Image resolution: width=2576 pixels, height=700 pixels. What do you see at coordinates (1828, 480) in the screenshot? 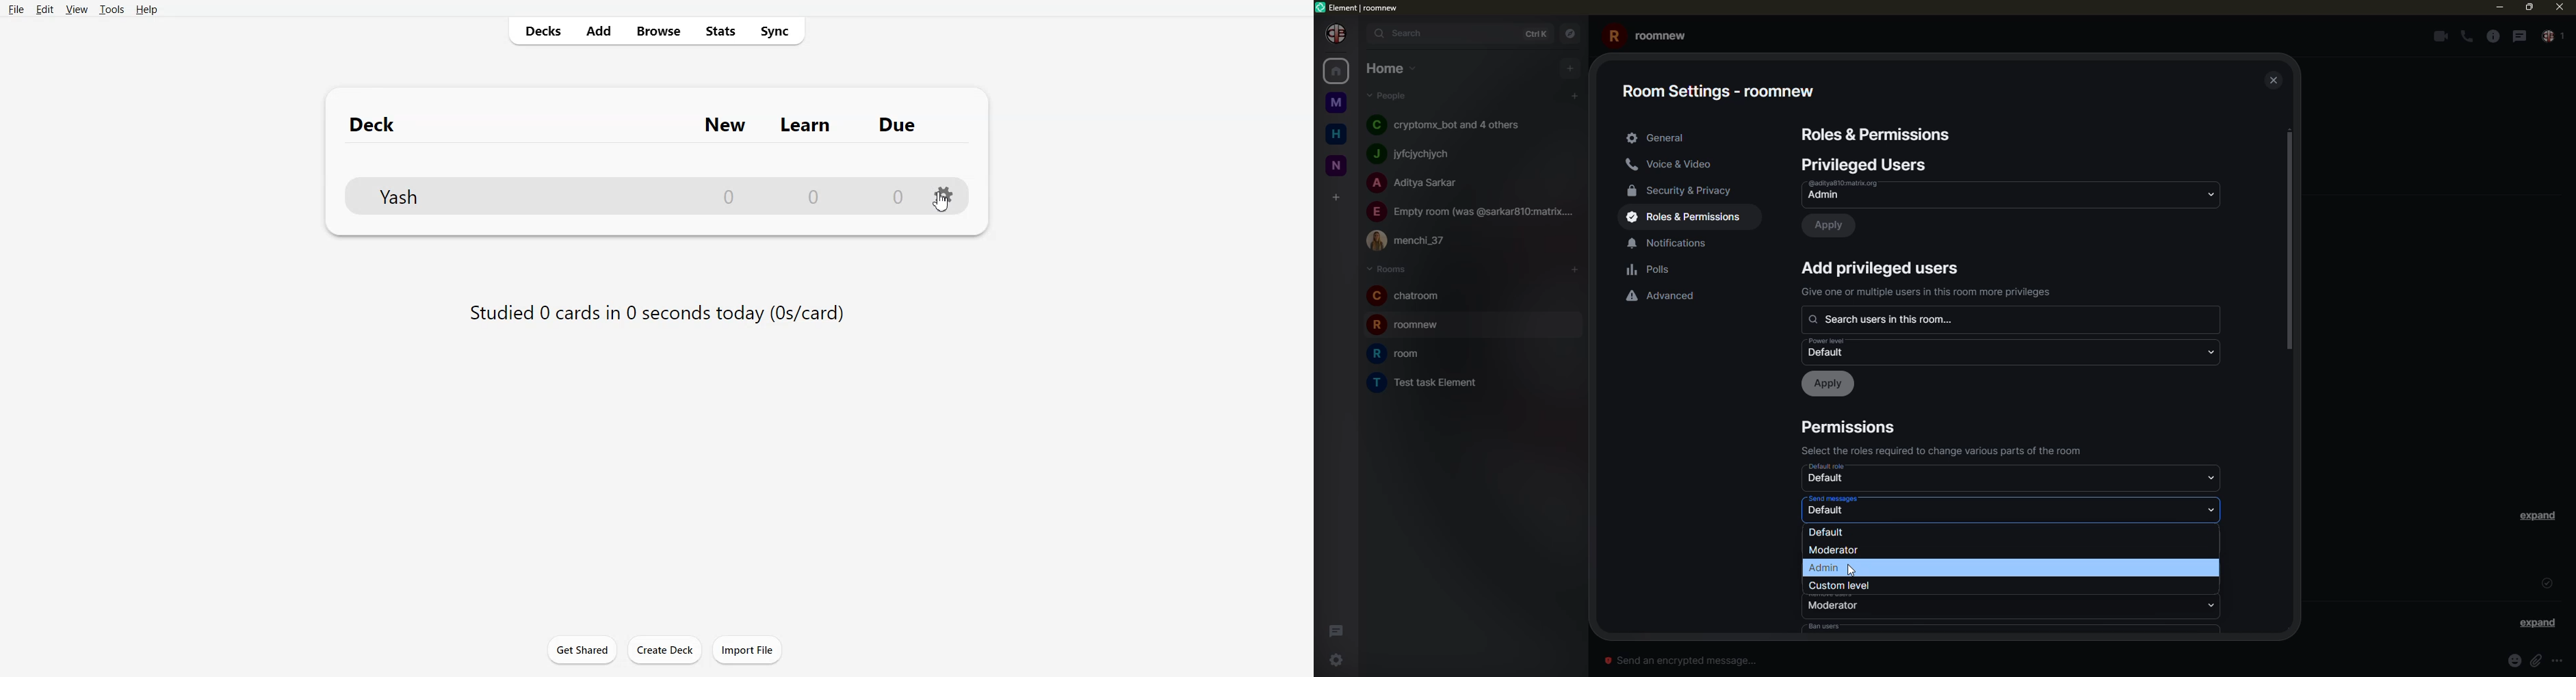
I see `default` at bounding box center [1828, 480].